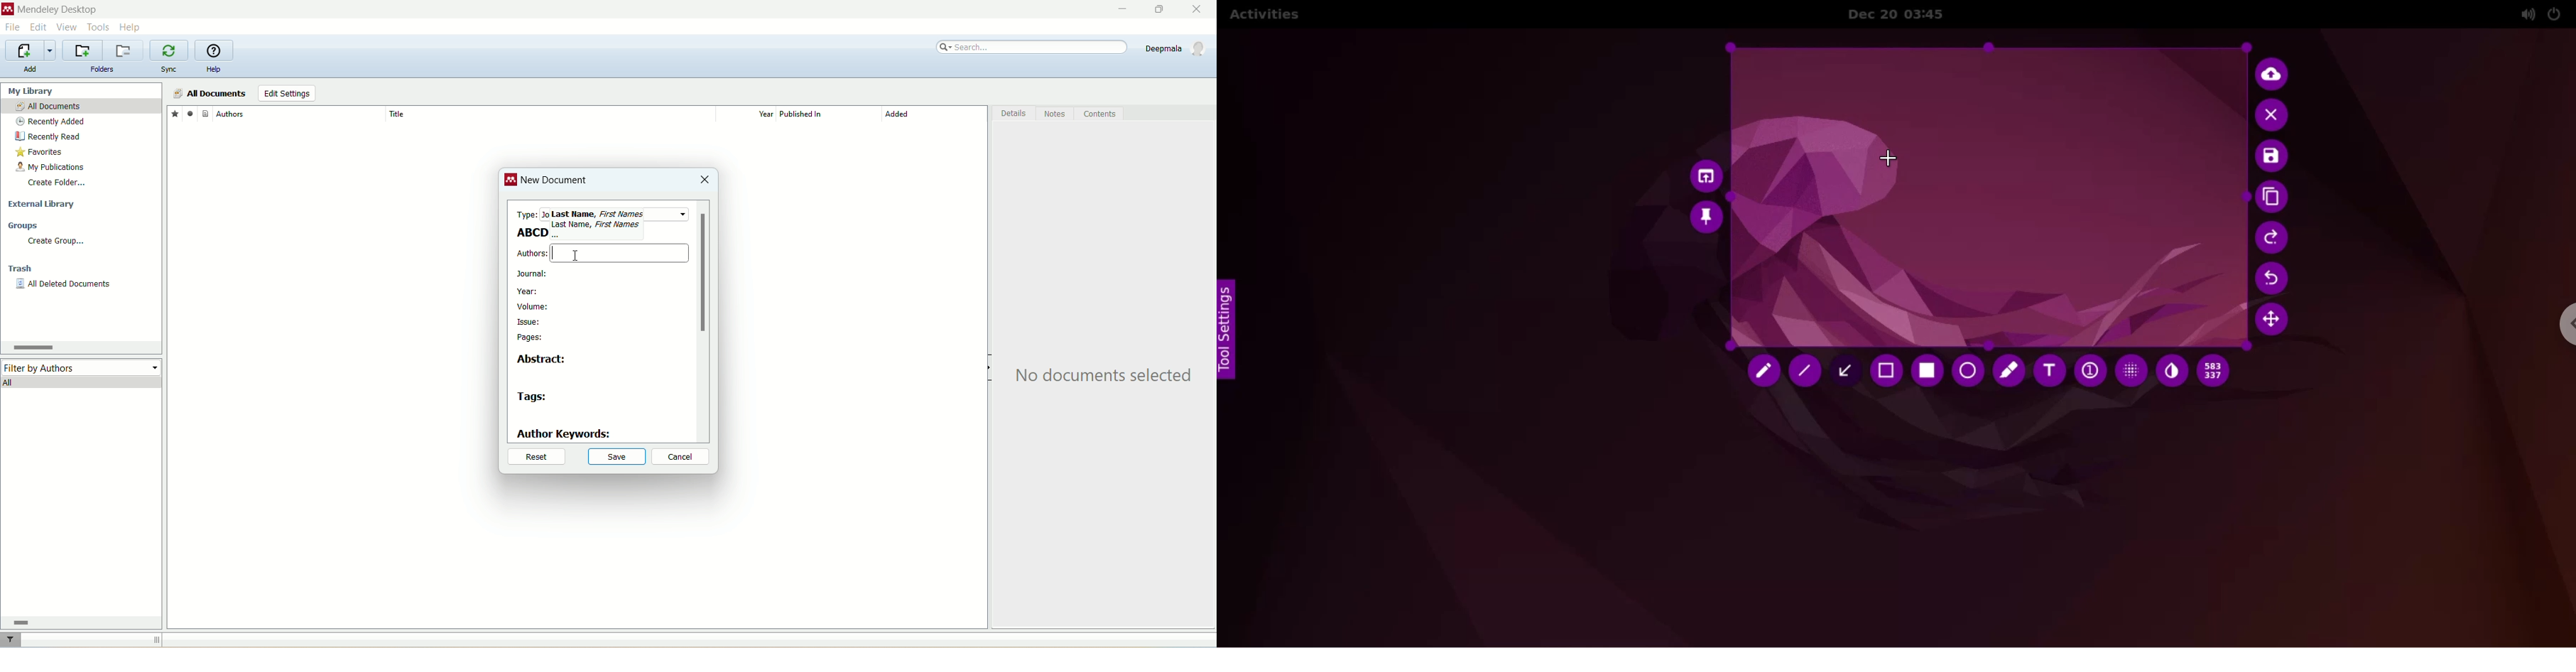 Image resolution: width=2576 pixels, height=672 pixels. I want to click on document, so click(205, 113).